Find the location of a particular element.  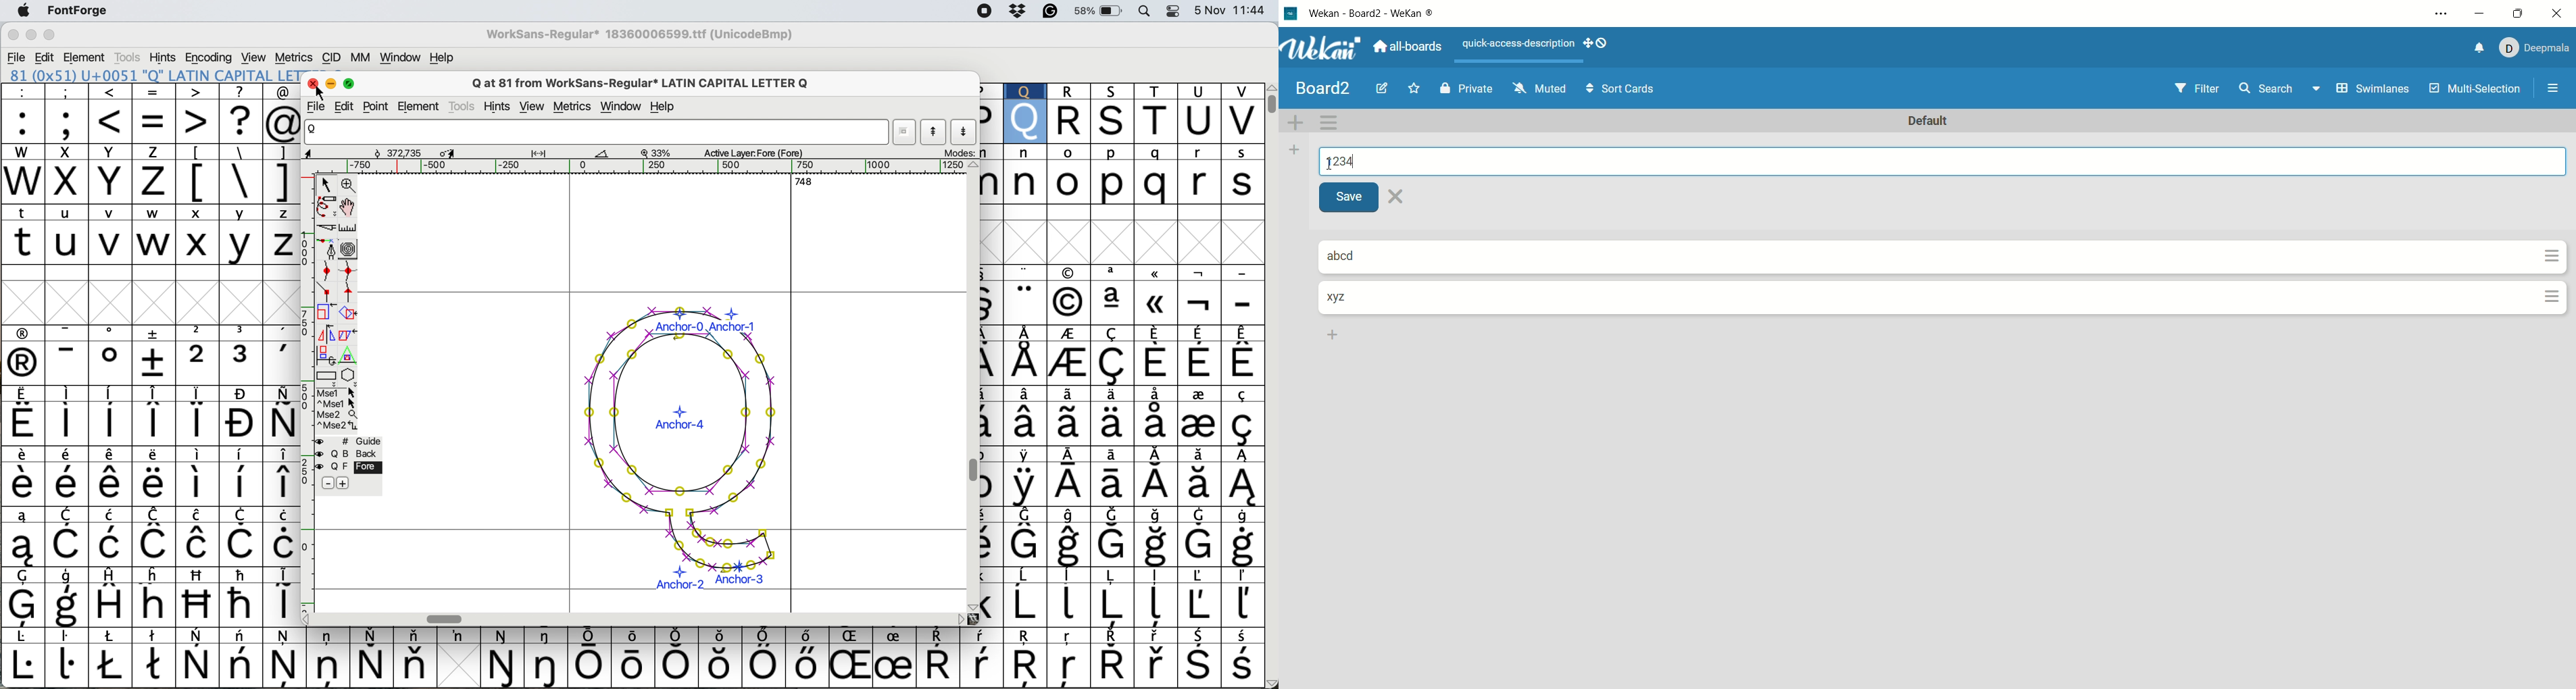

element is located at coordinates (422, 106).